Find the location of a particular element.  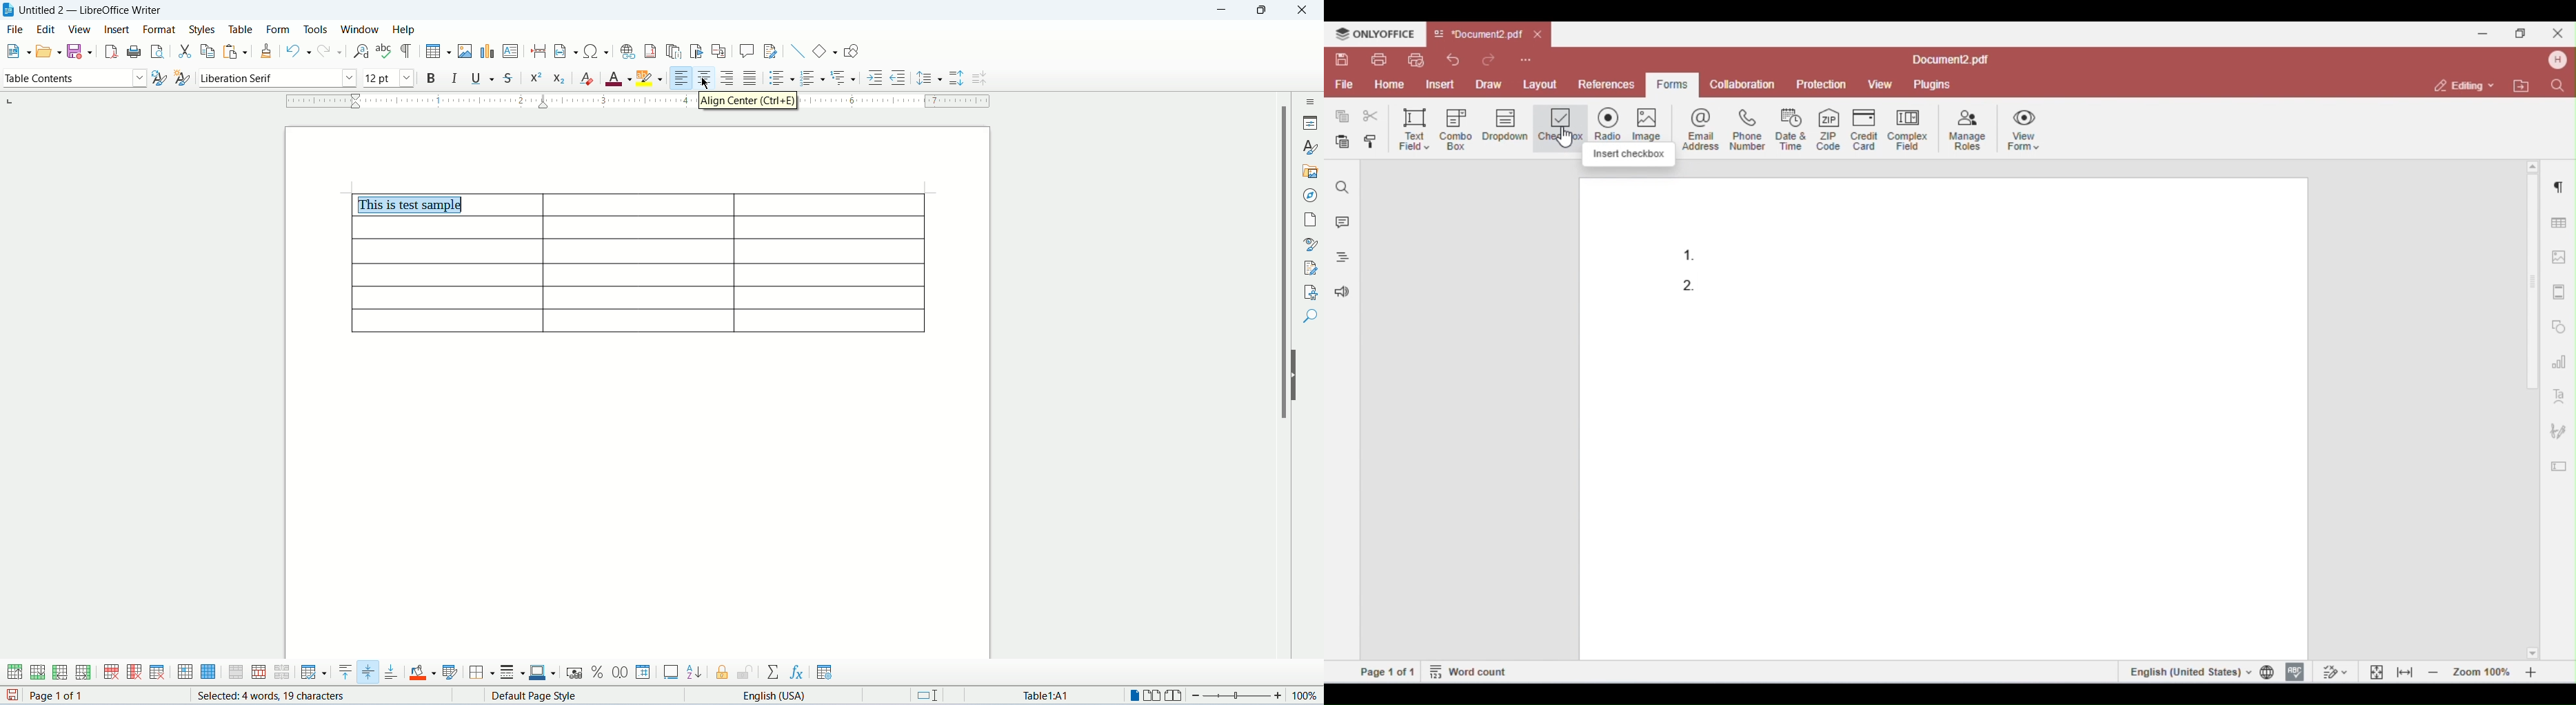

percent format is located at coordinates (600, 672).